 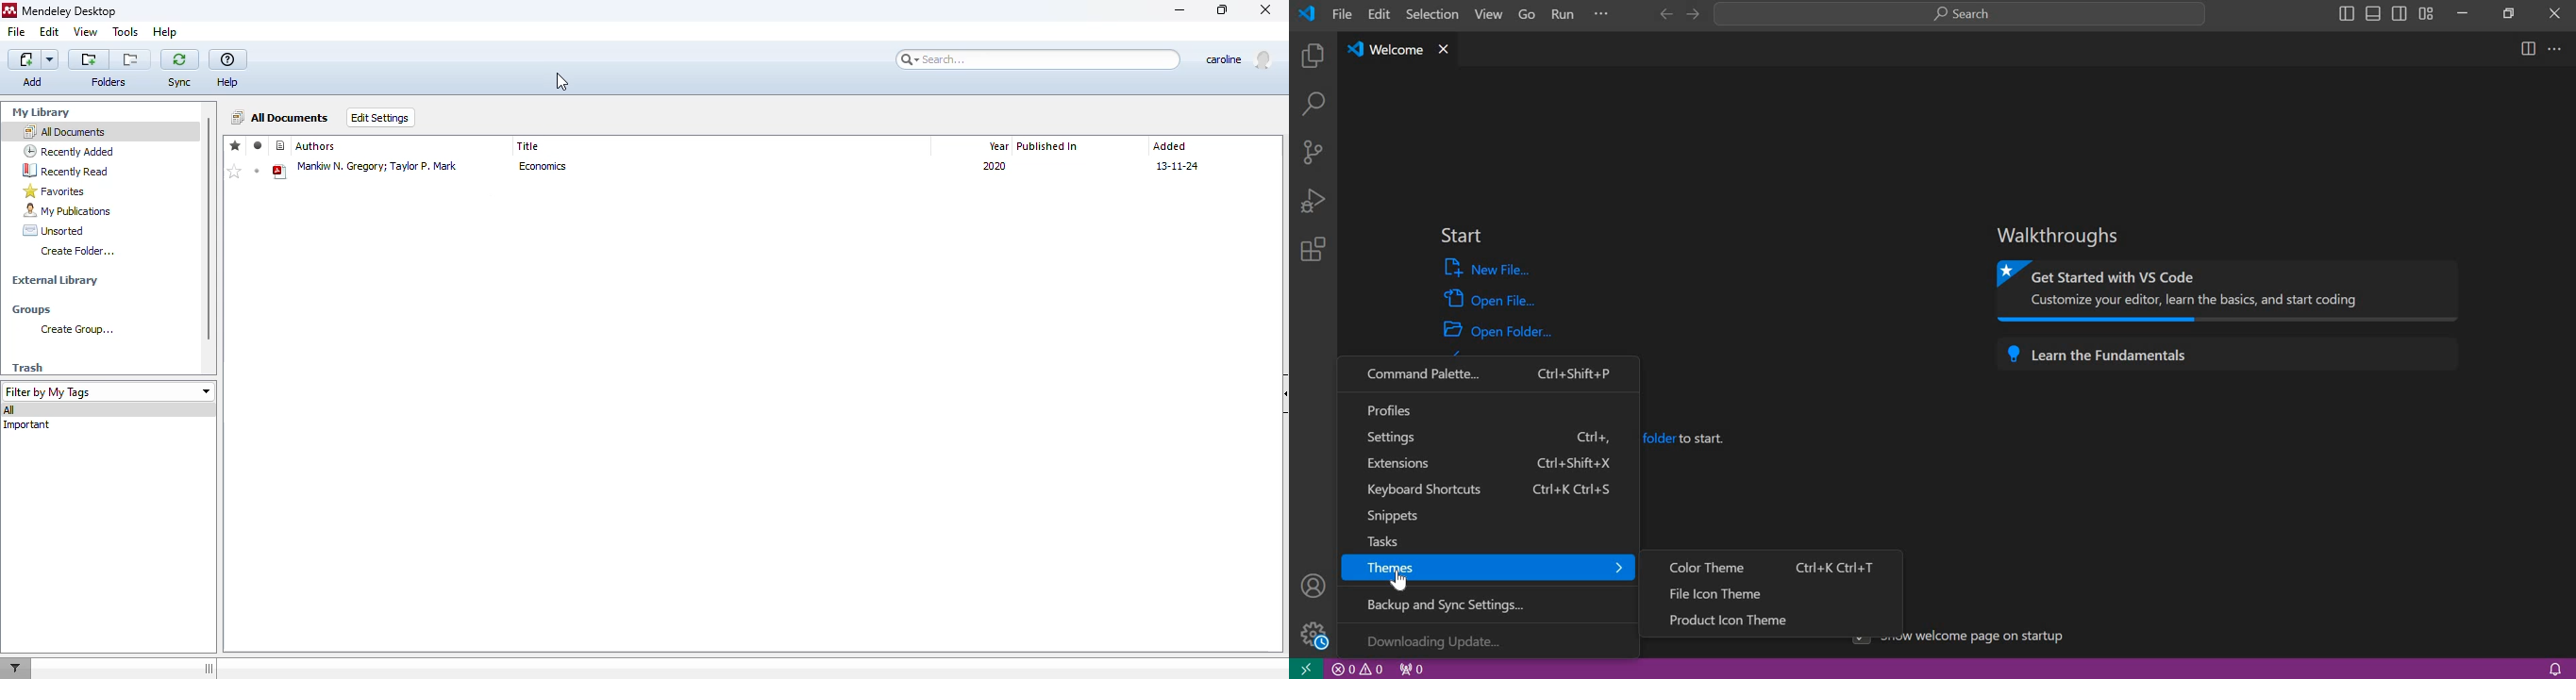 I want to click on trash, so click(x=27, y=368).